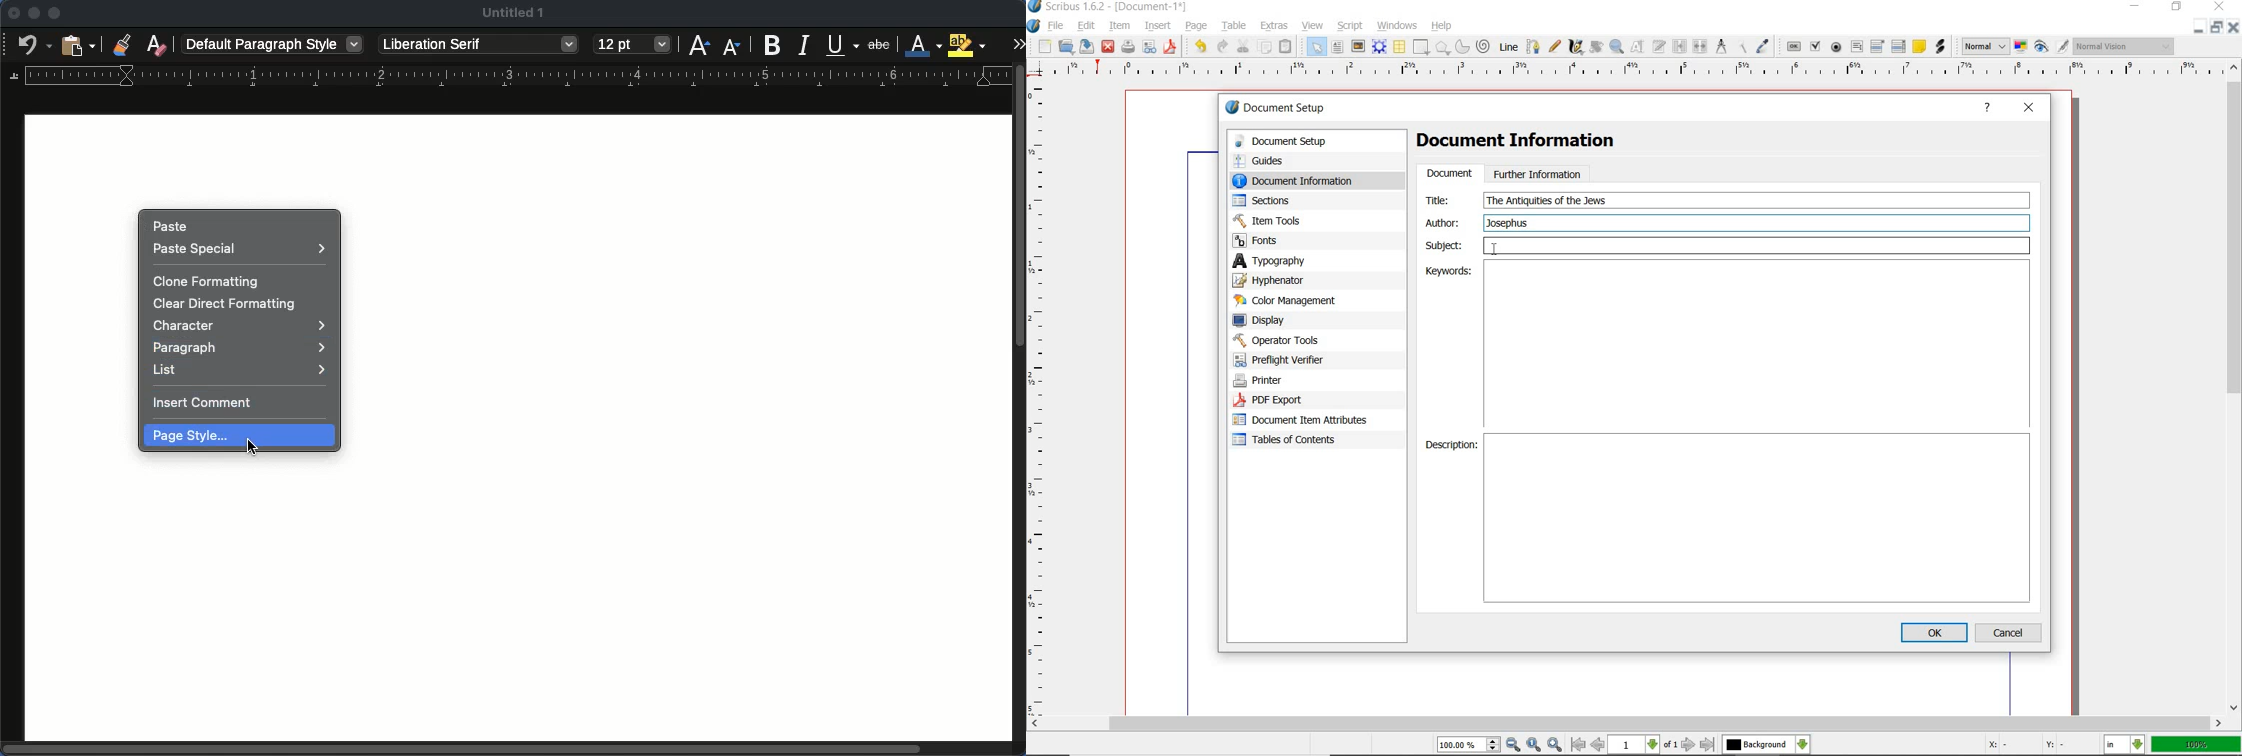 The height and width of the screenshot is (756, 2268). Describe the element at coordinates (1444, 25) in the screenshot. I see `help` at that location.